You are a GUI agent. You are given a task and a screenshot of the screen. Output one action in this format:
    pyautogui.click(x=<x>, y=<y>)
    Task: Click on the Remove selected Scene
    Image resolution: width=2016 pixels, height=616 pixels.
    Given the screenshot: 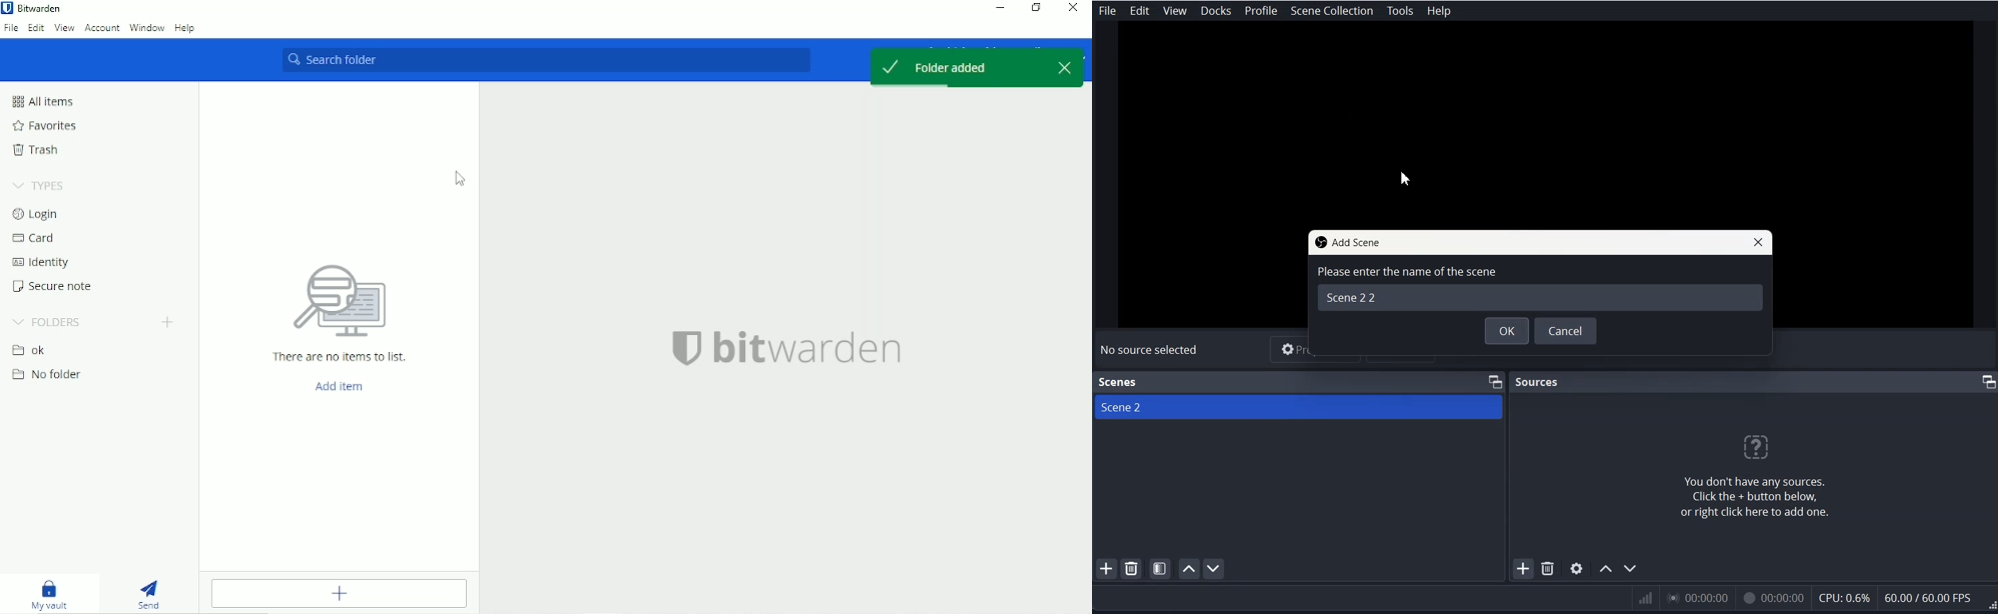 What is the action you would take?
    pyautogui.click(x=1131, y=569)
    